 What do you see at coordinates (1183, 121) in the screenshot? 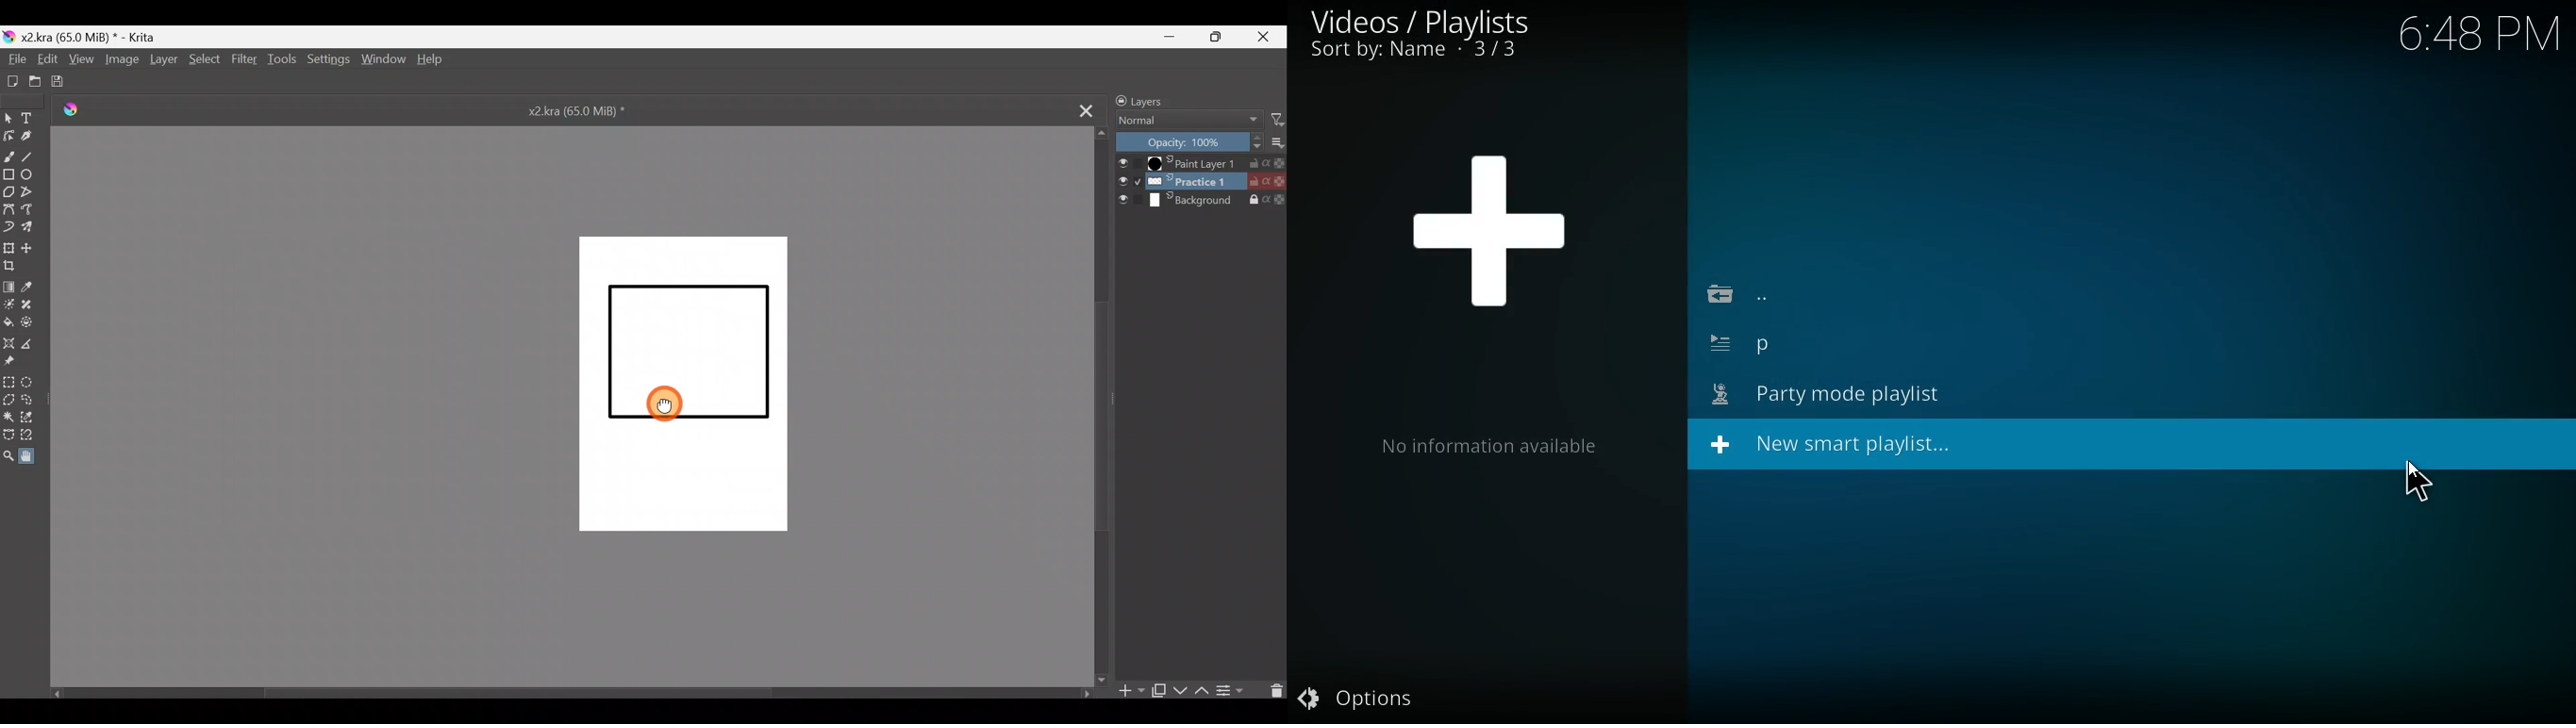
I see `Normal Blending mode` at bounding box center [1183, 121].